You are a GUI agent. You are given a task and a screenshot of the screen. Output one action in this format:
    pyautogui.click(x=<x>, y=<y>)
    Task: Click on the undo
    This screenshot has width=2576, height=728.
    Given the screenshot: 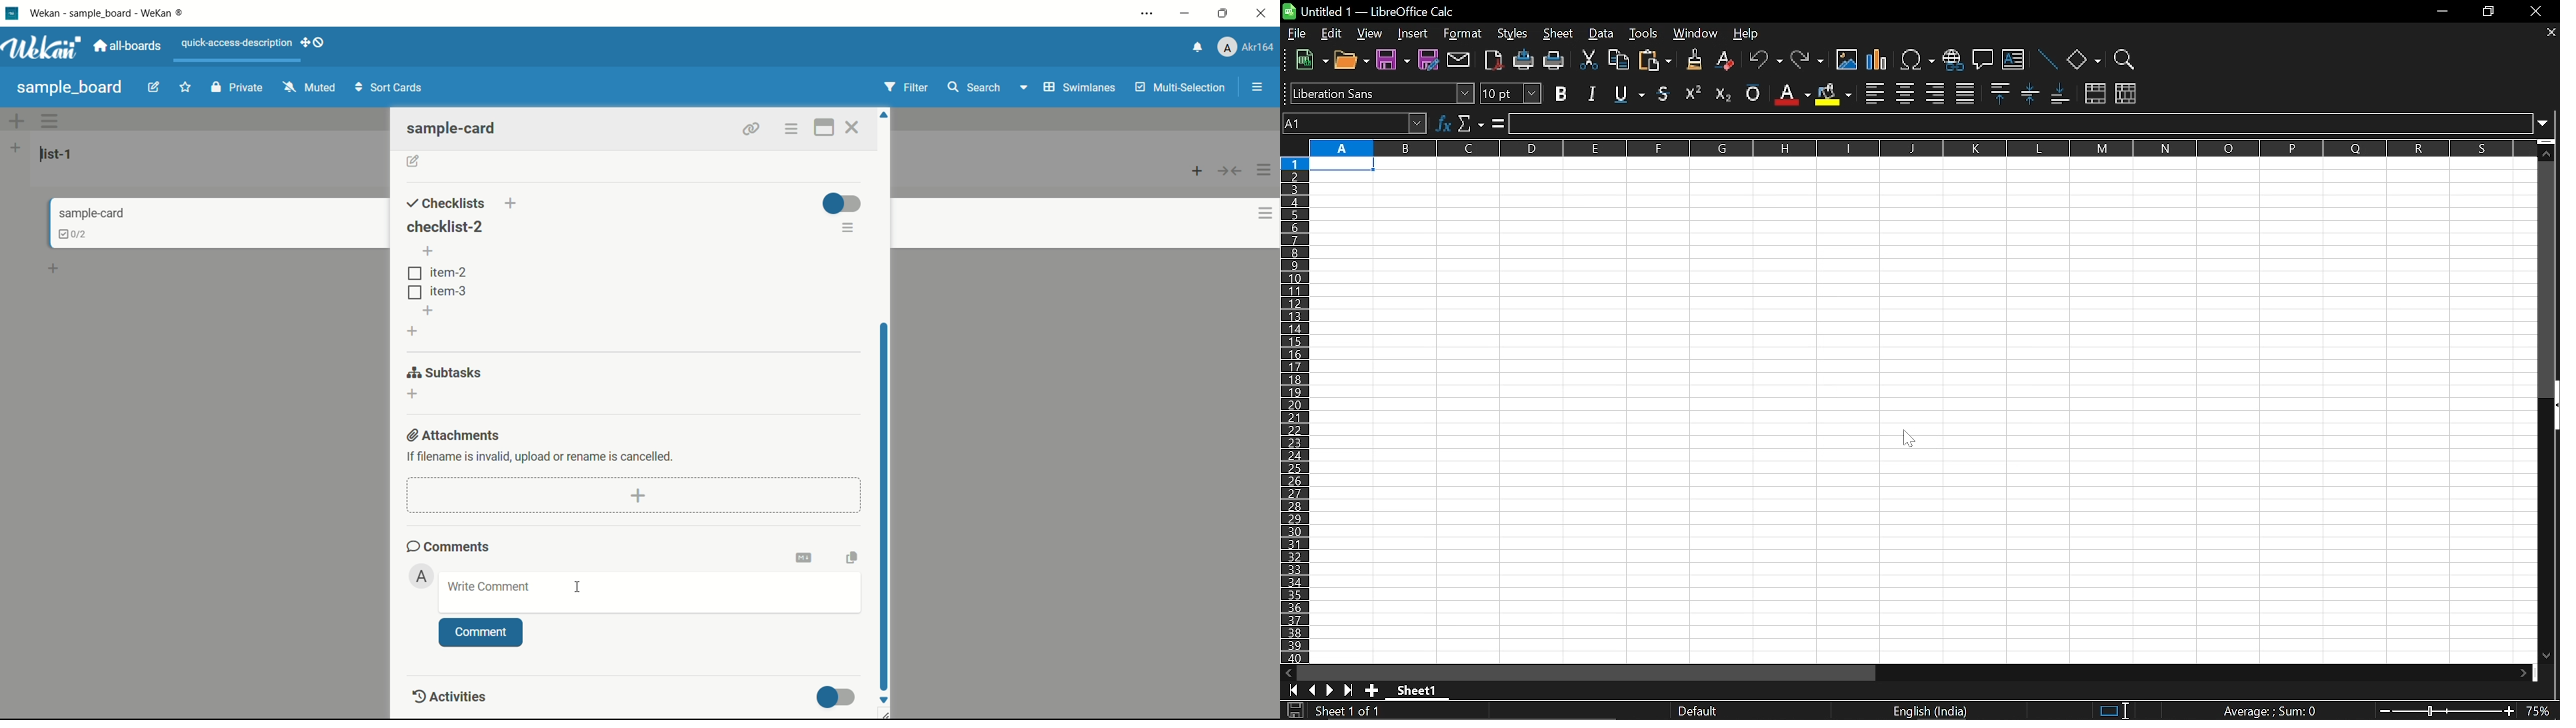 What is the action you would take?
    pyautogui.click(x=1766, y=62)
    